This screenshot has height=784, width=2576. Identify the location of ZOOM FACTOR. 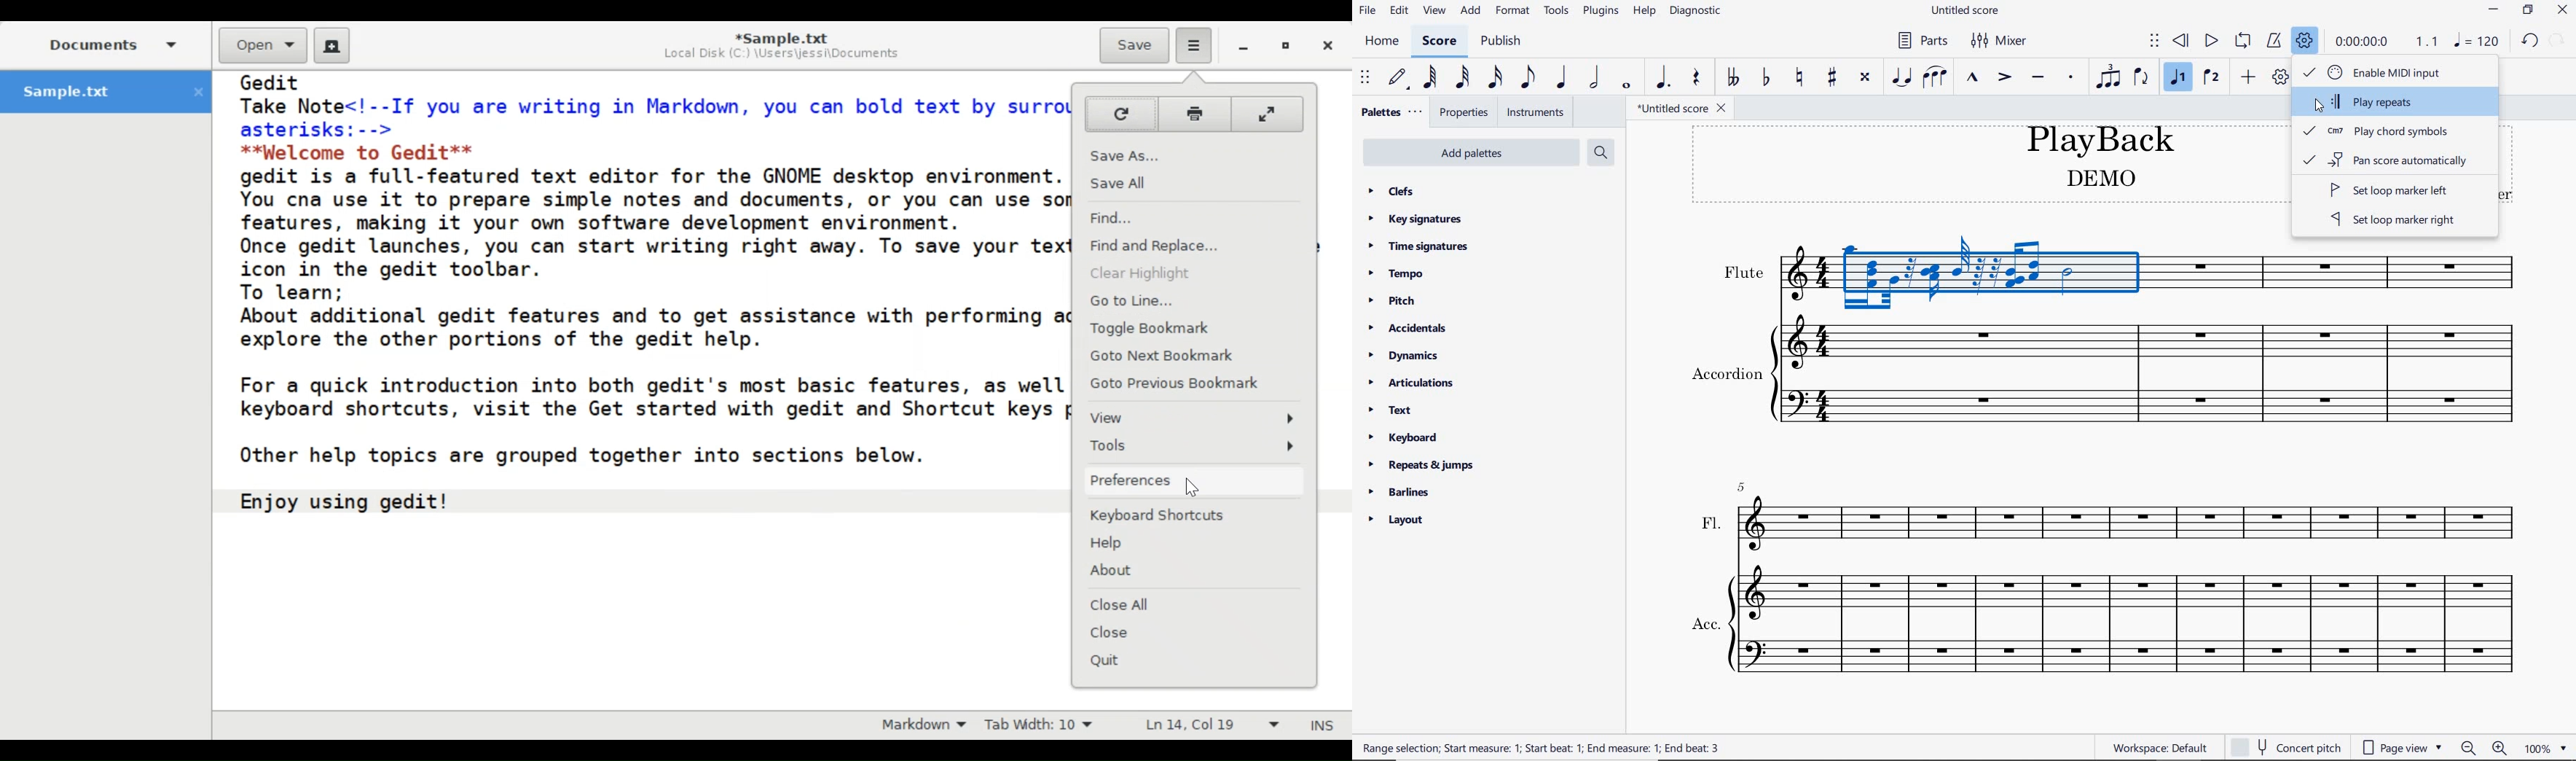
(2545, 749).